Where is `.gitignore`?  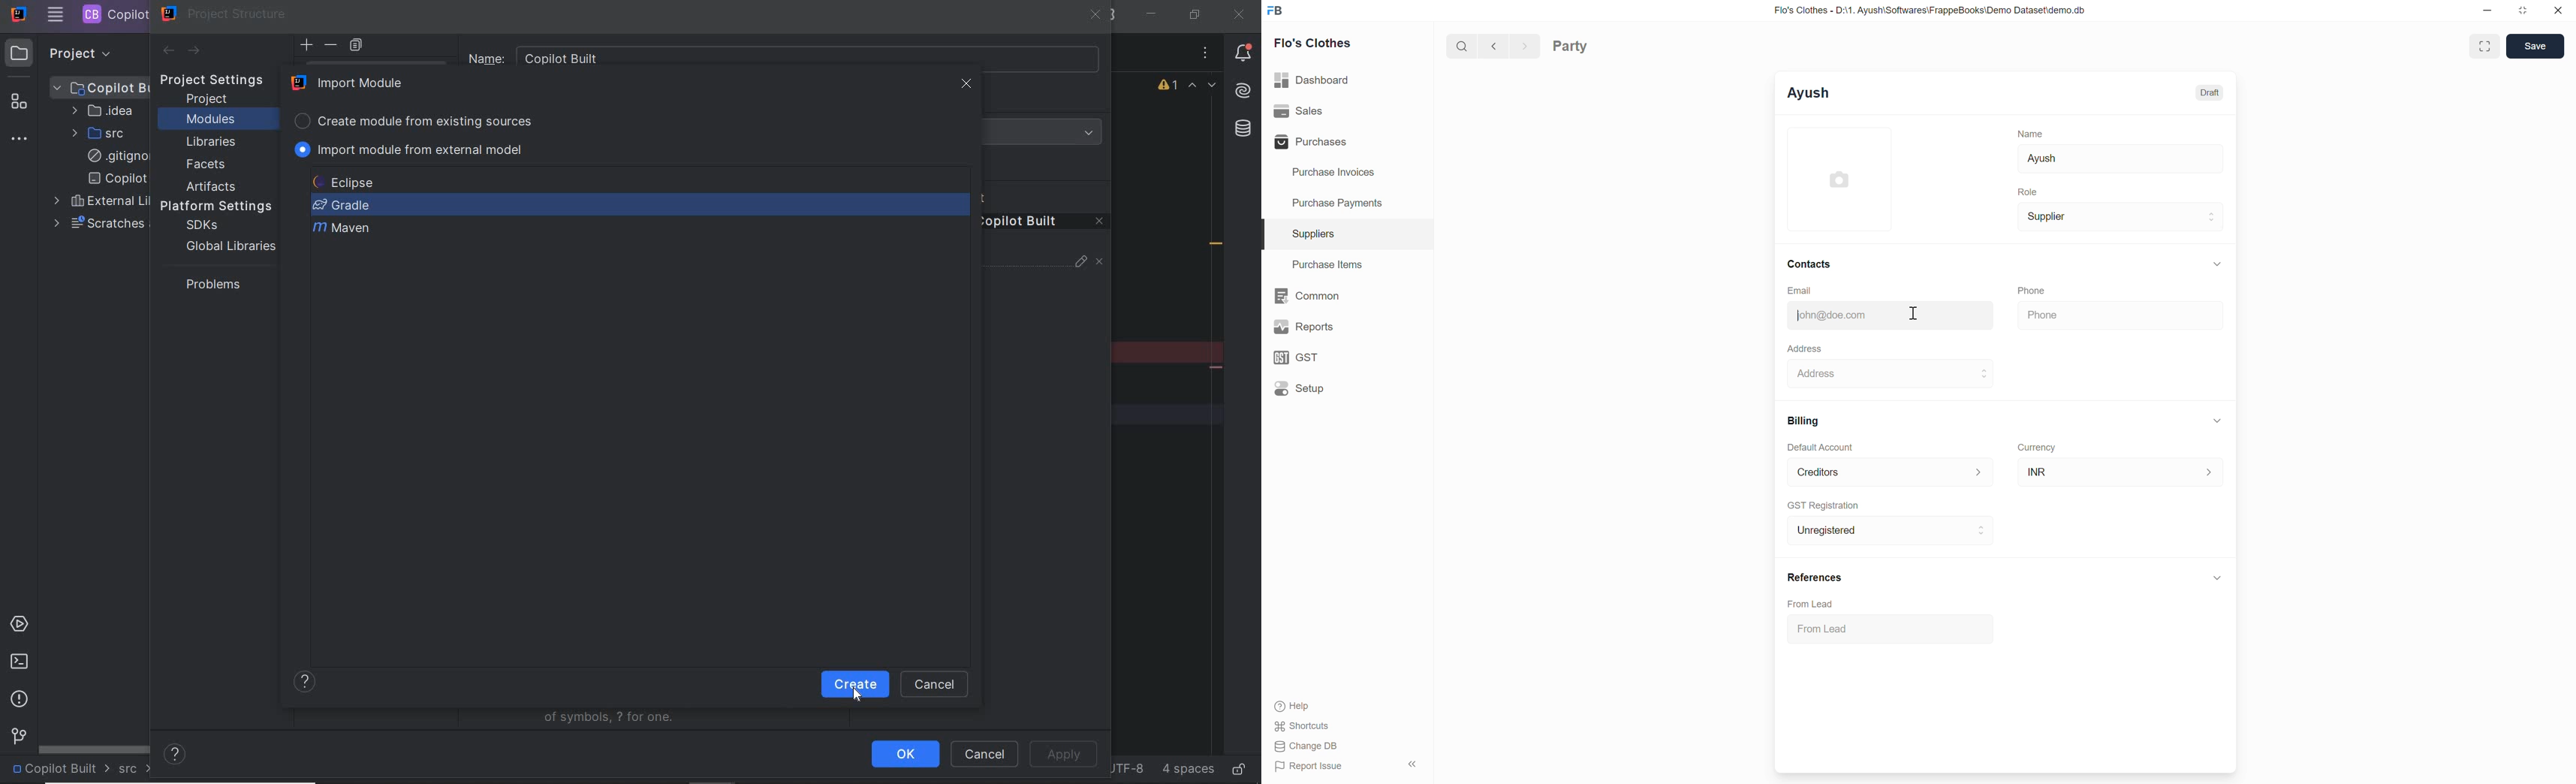
.gitignore is located at coordinates (115, 157).